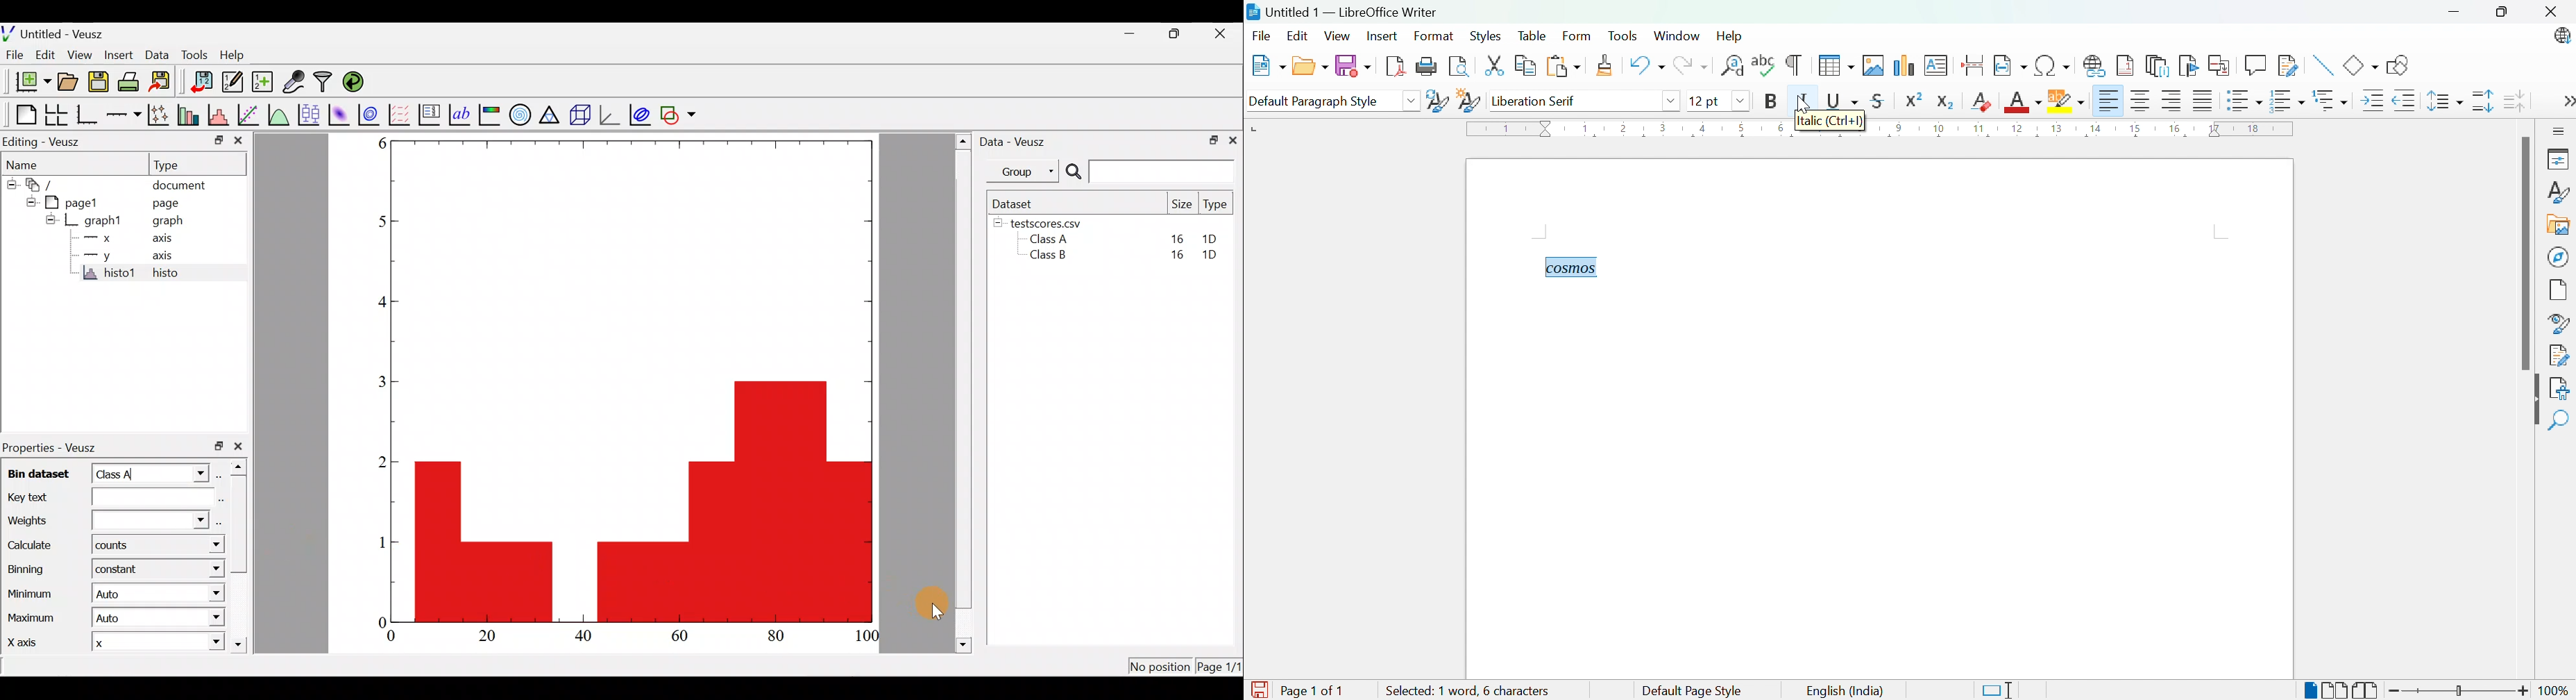  I want to click on Fit a function to data, so click(249, 114).